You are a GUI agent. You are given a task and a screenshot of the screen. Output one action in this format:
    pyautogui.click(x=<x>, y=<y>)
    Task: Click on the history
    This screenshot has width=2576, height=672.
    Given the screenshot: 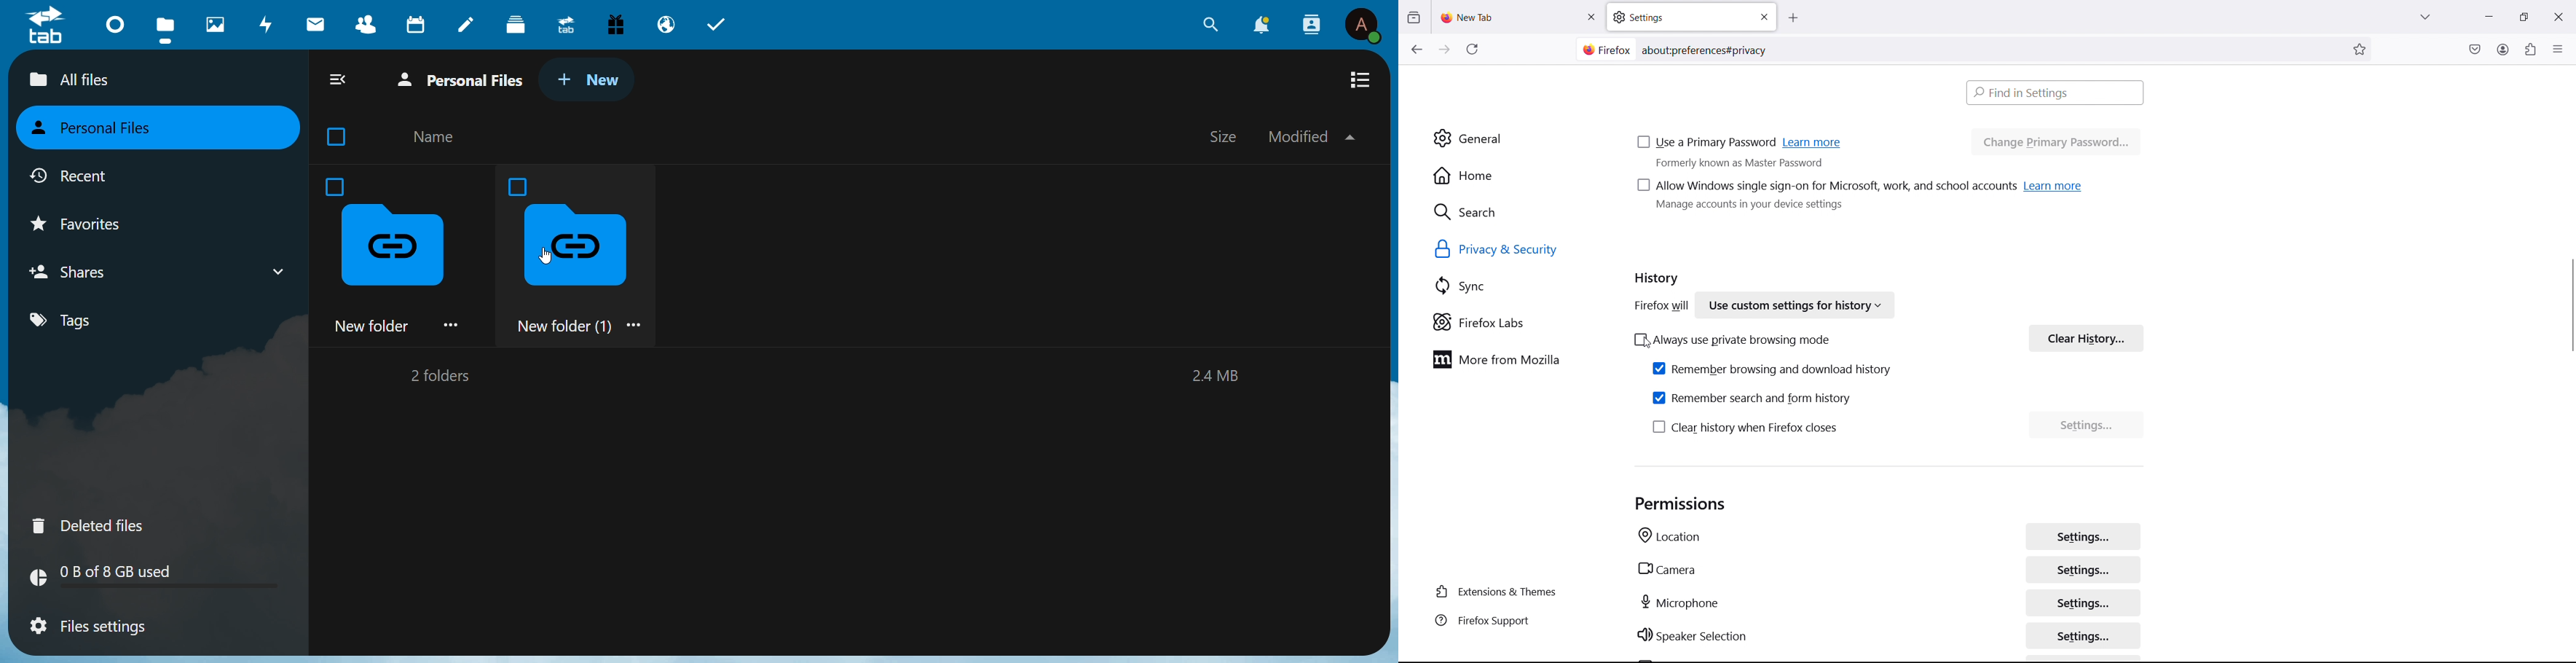 What is the action you would take?
    pyautogui.click(x=1657, y=281)
    